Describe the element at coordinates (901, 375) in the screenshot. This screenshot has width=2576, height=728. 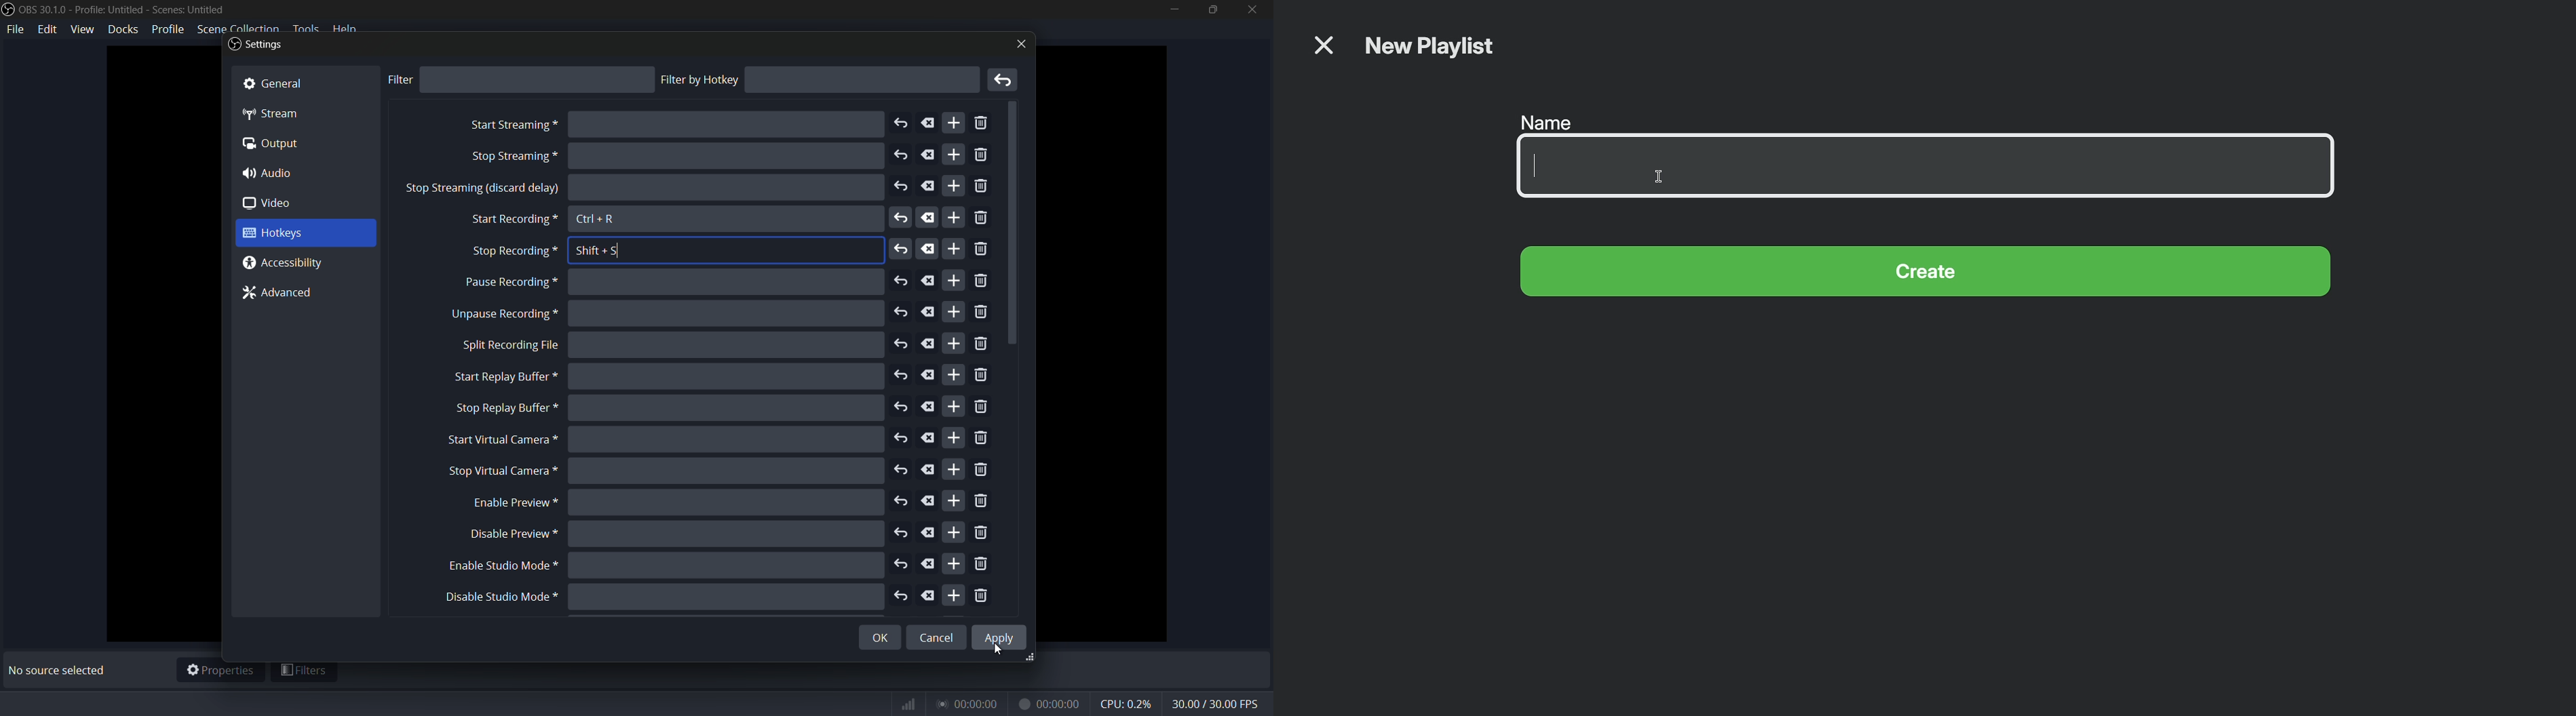
I see `undo` at that location.